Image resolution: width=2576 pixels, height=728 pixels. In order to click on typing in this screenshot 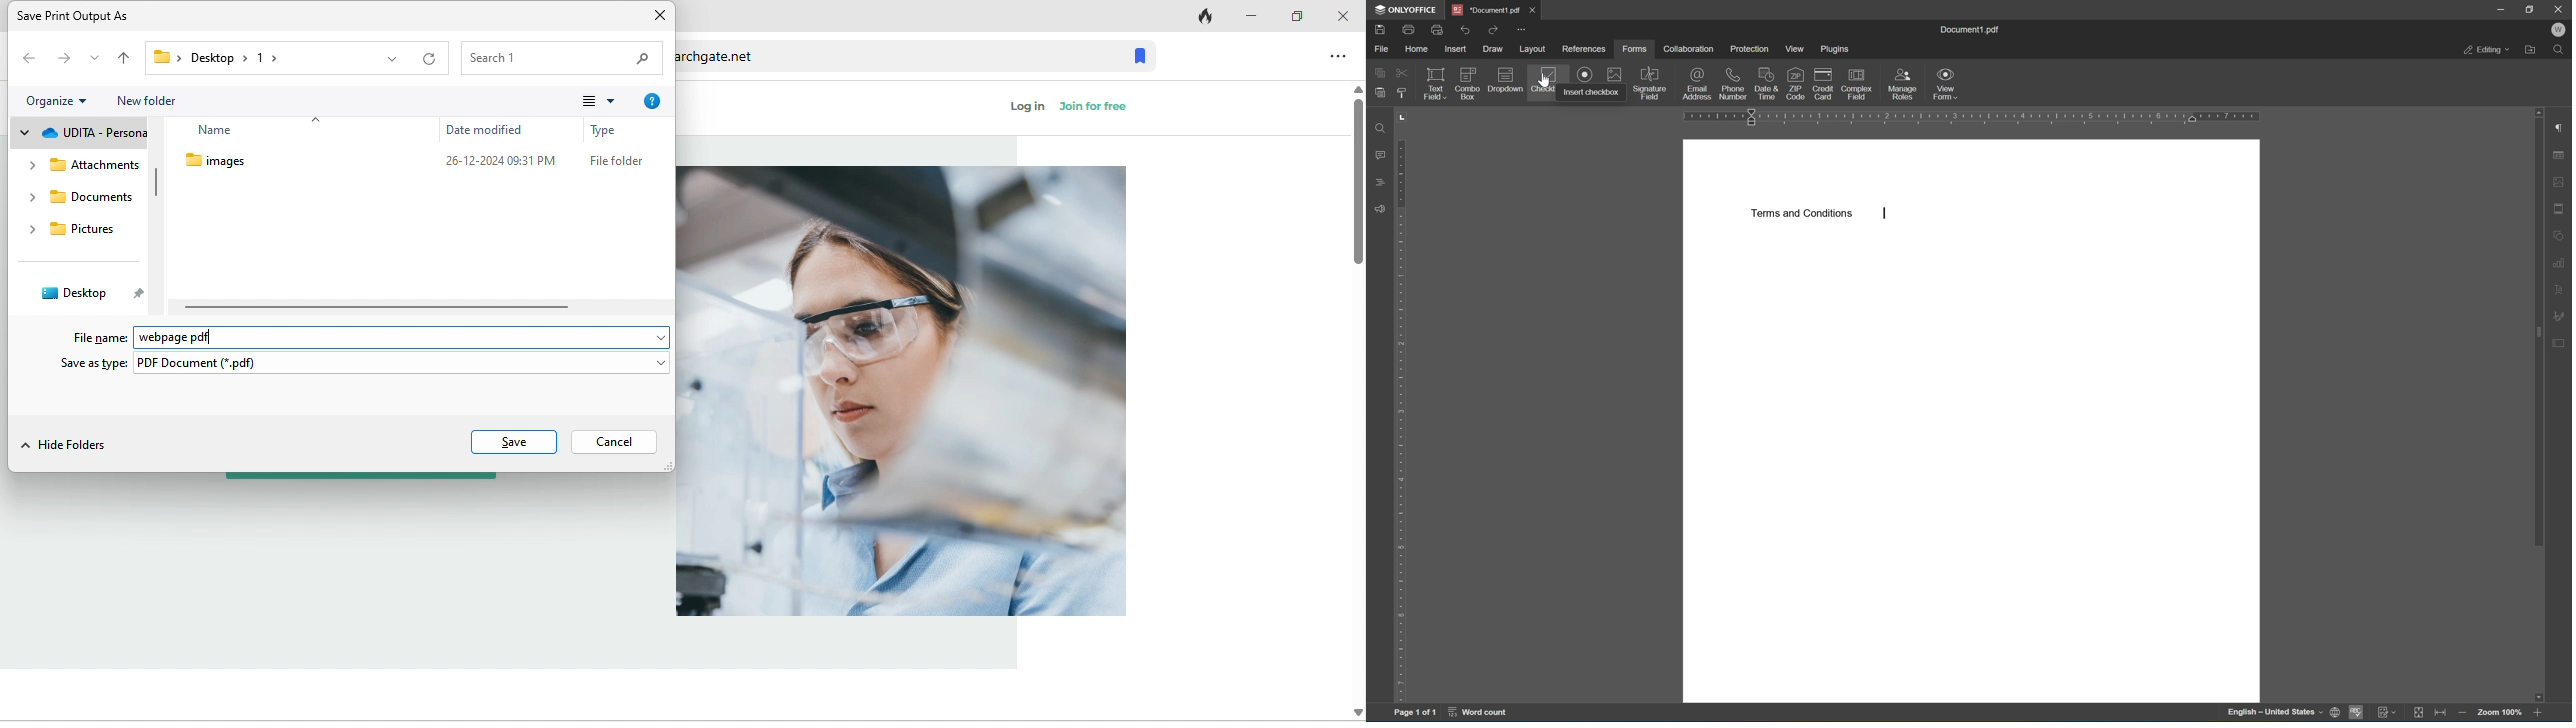, I will do `click(406, 336)`.